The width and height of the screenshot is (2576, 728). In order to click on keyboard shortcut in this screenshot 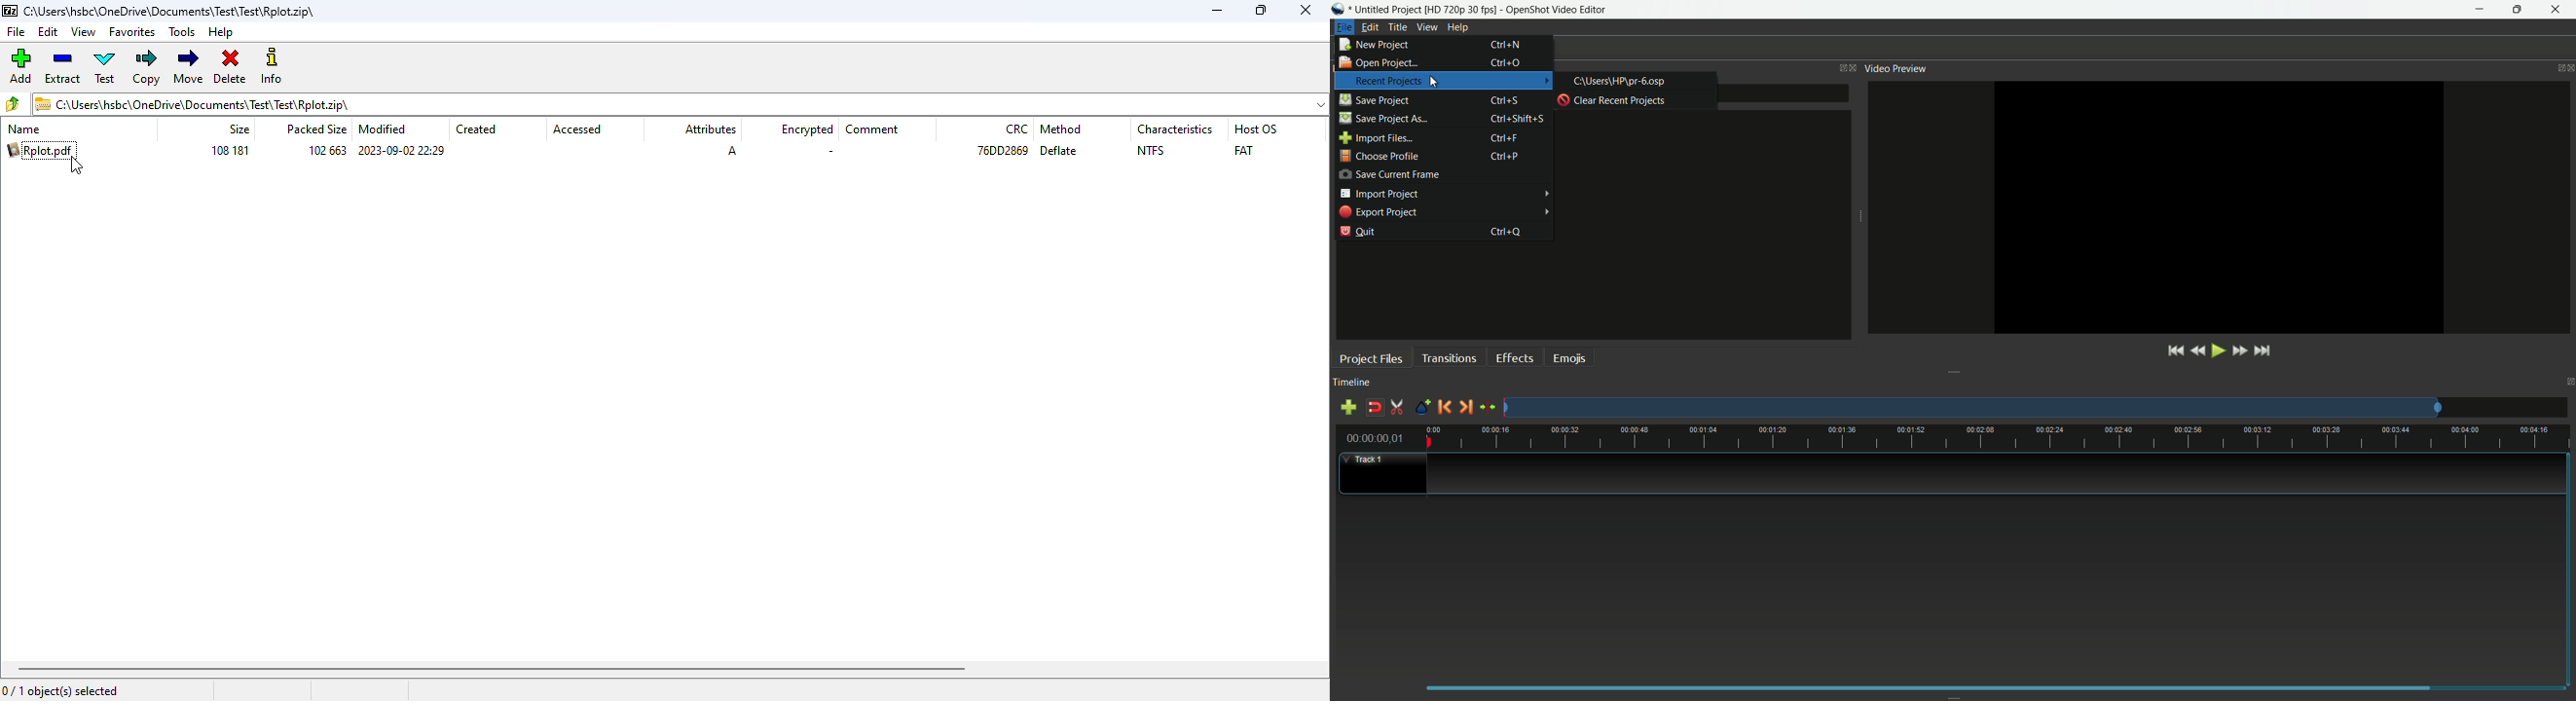, I will do `click(1506, 101)`.